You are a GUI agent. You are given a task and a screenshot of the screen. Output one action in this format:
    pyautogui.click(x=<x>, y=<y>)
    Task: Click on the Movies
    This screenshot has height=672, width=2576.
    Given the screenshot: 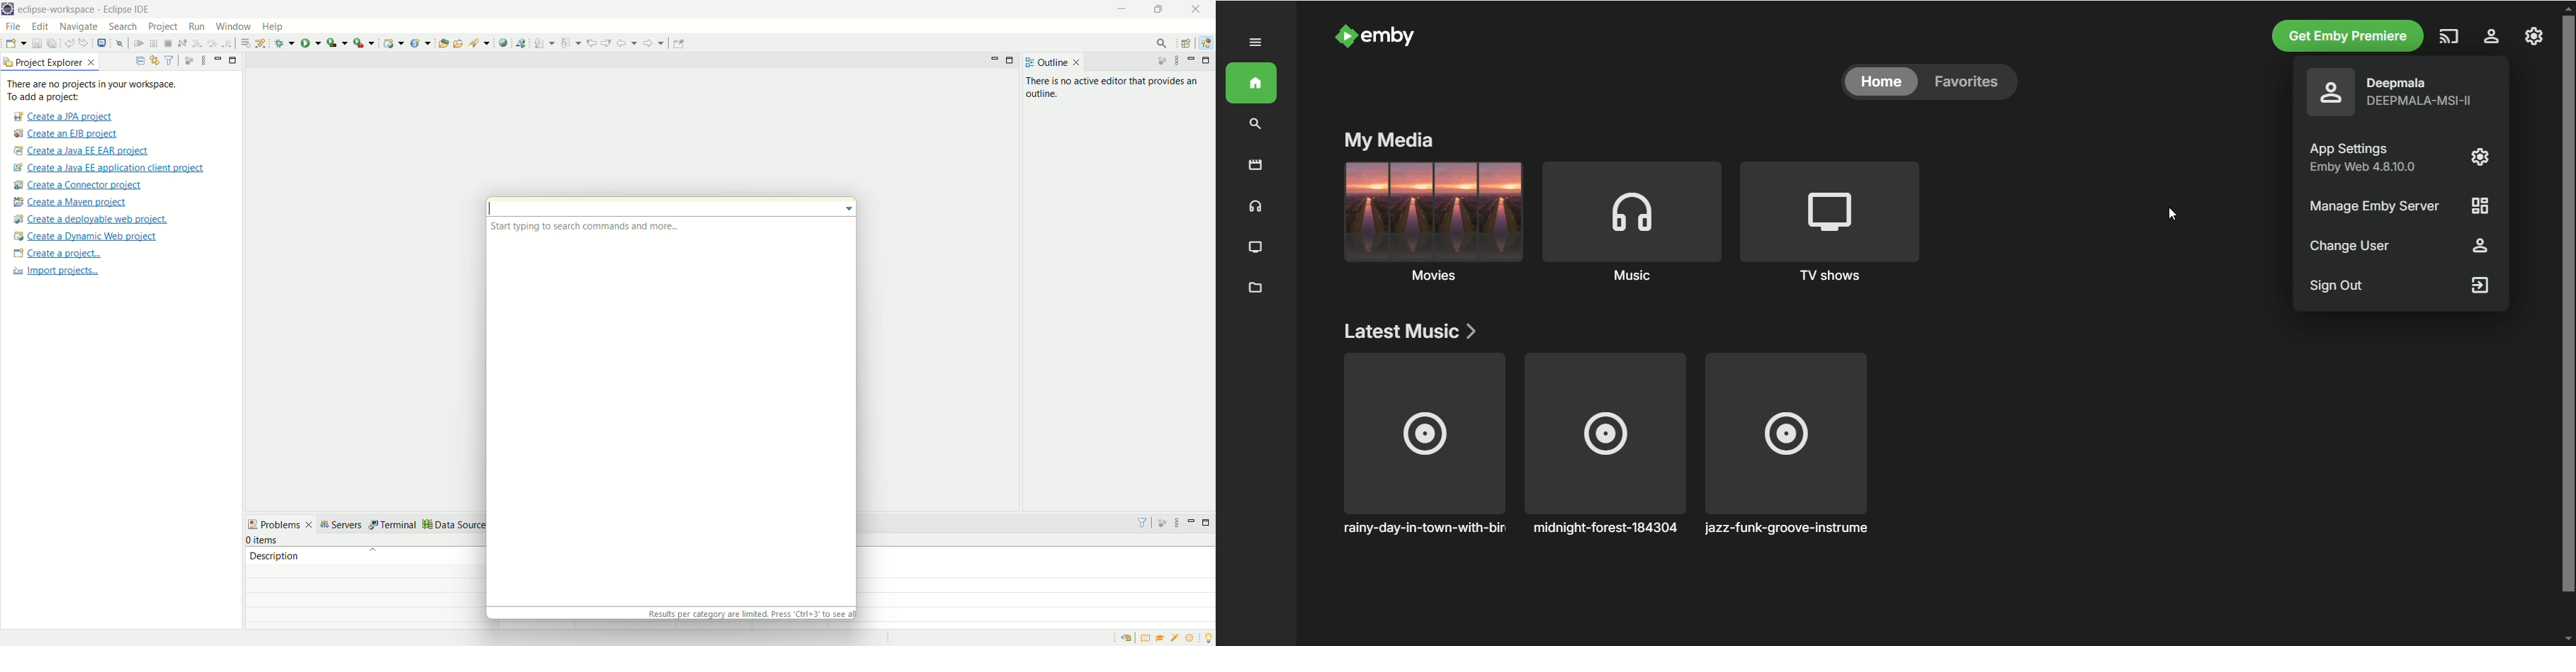 What is the action you would take?
    pyautogui.click(x=1435, y=279)
    